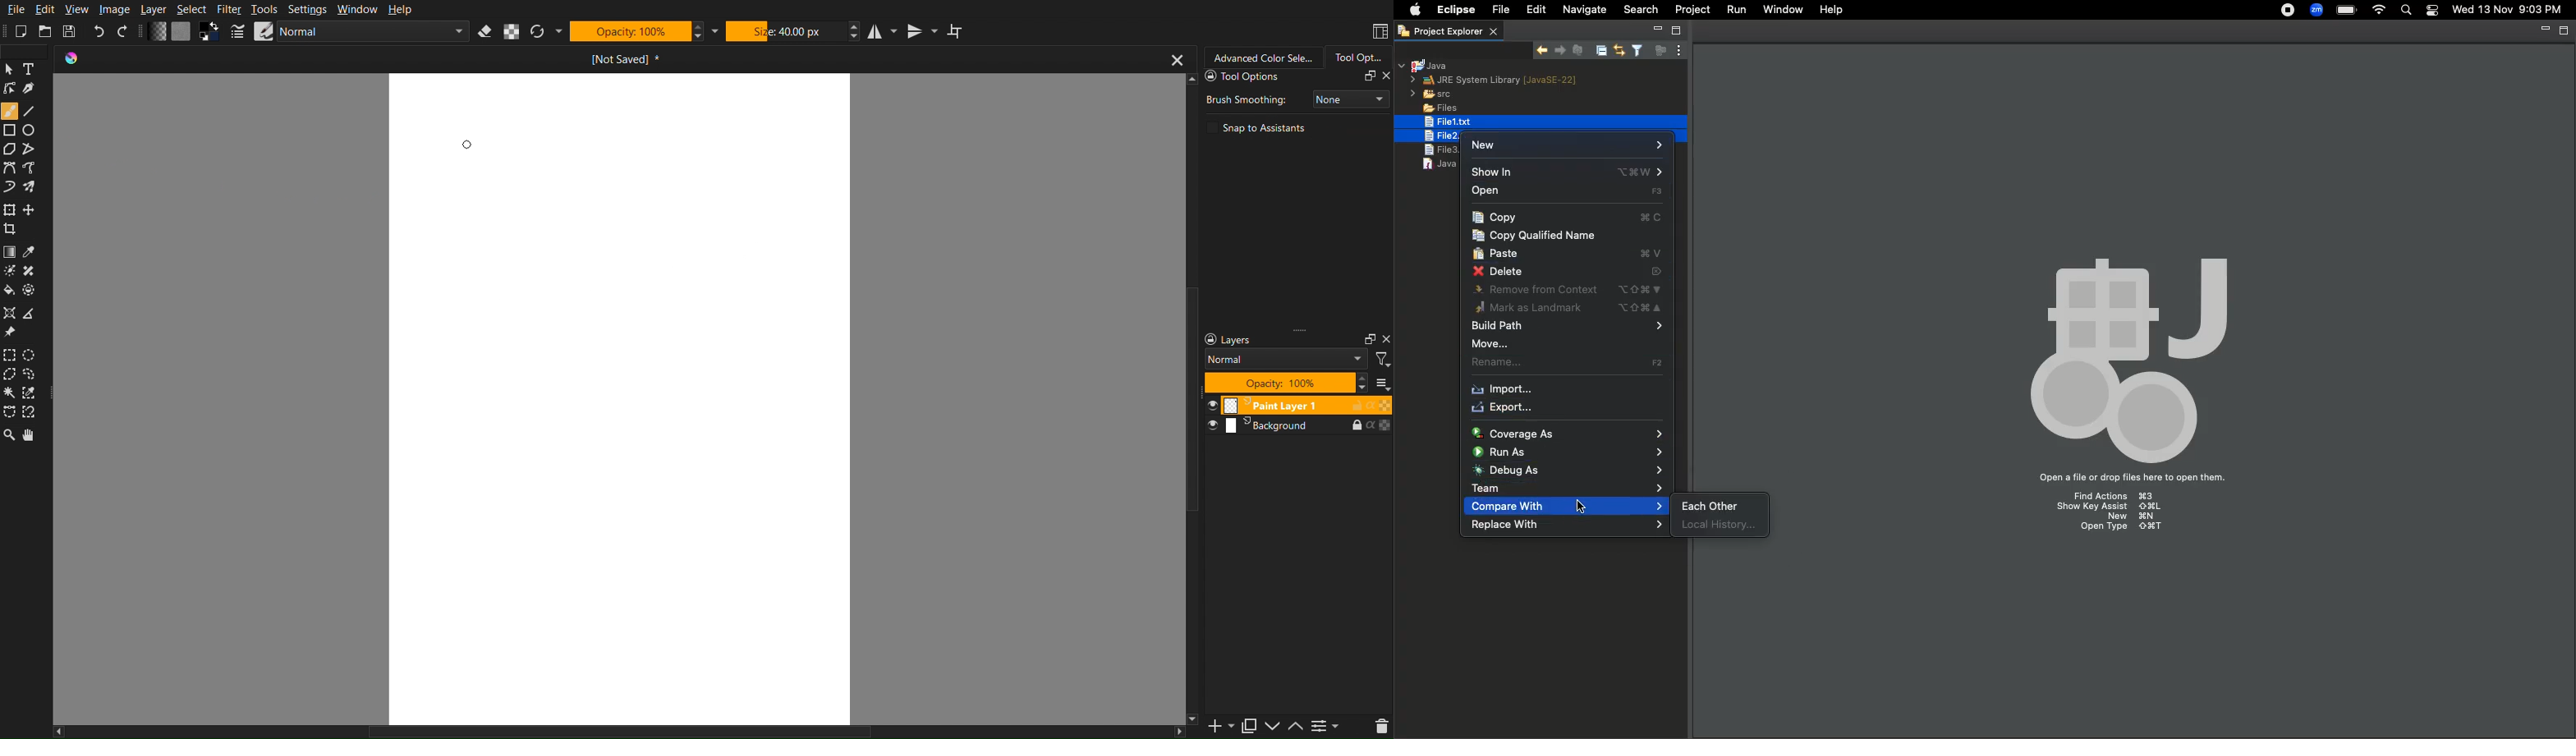  Describe the element at coordinates (1497, 80) in the screenshot. I see `JRE system library` at that location.